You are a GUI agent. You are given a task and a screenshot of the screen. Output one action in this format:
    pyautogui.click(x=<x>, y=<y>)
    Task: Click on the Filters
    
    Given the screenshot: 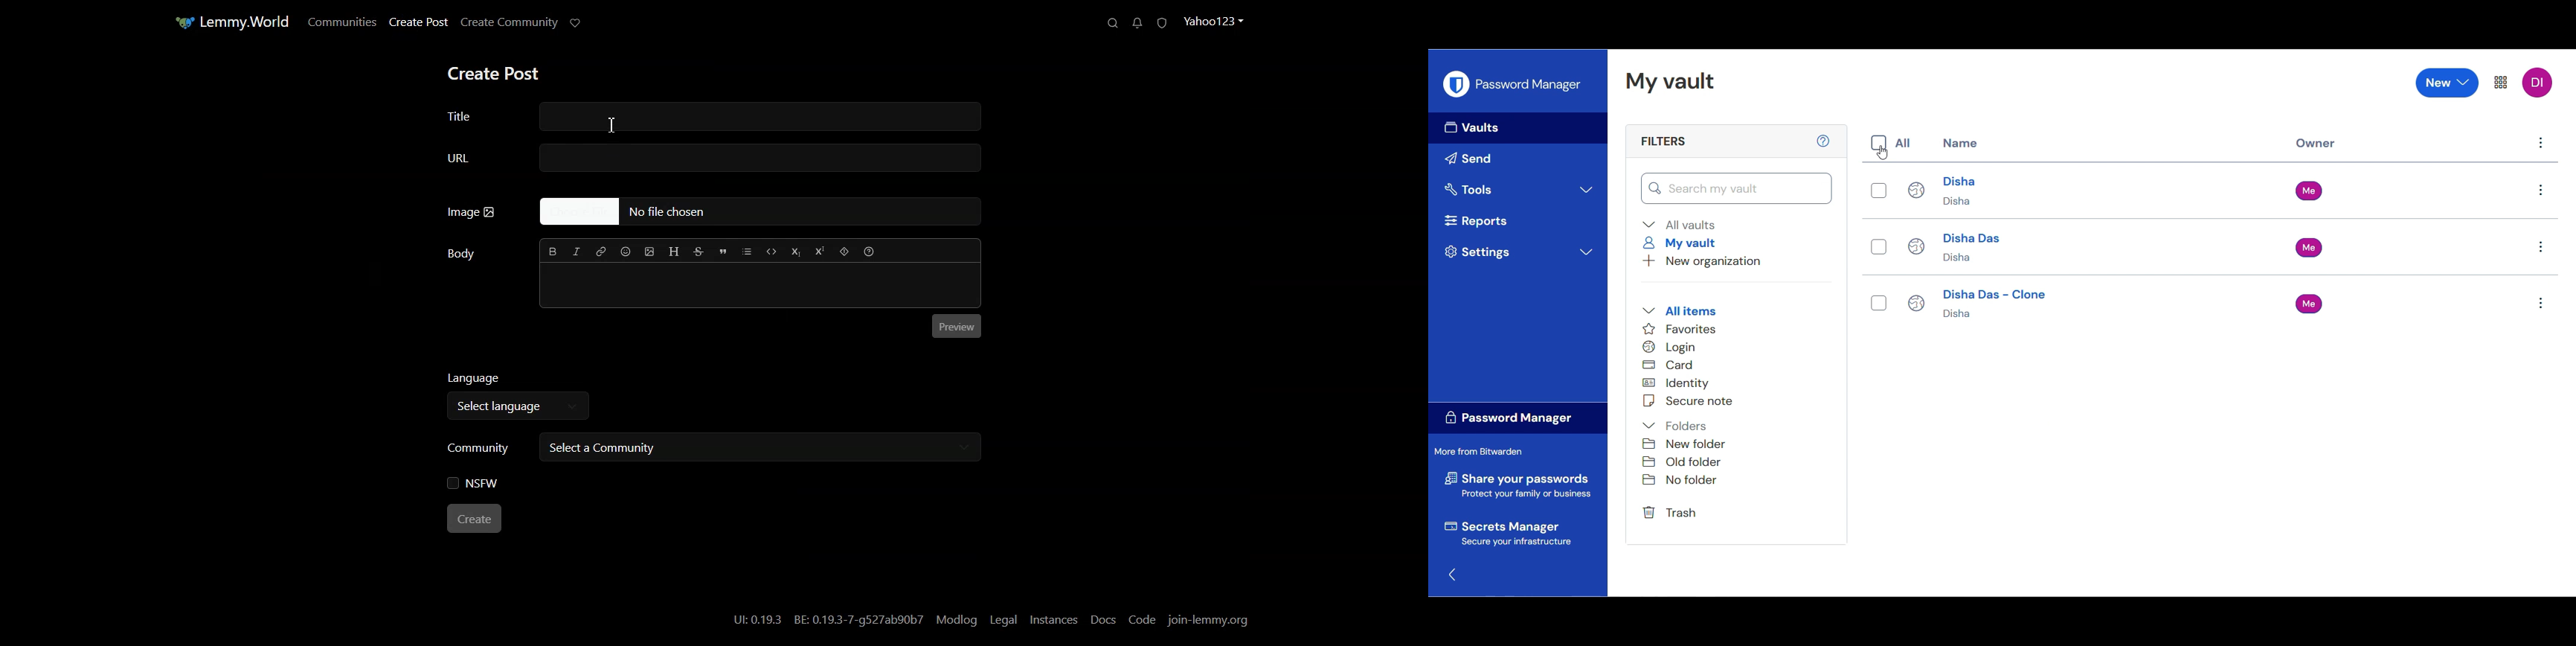 What is the action you would take?
    pyautogui.click(x=1662, y=141)
    